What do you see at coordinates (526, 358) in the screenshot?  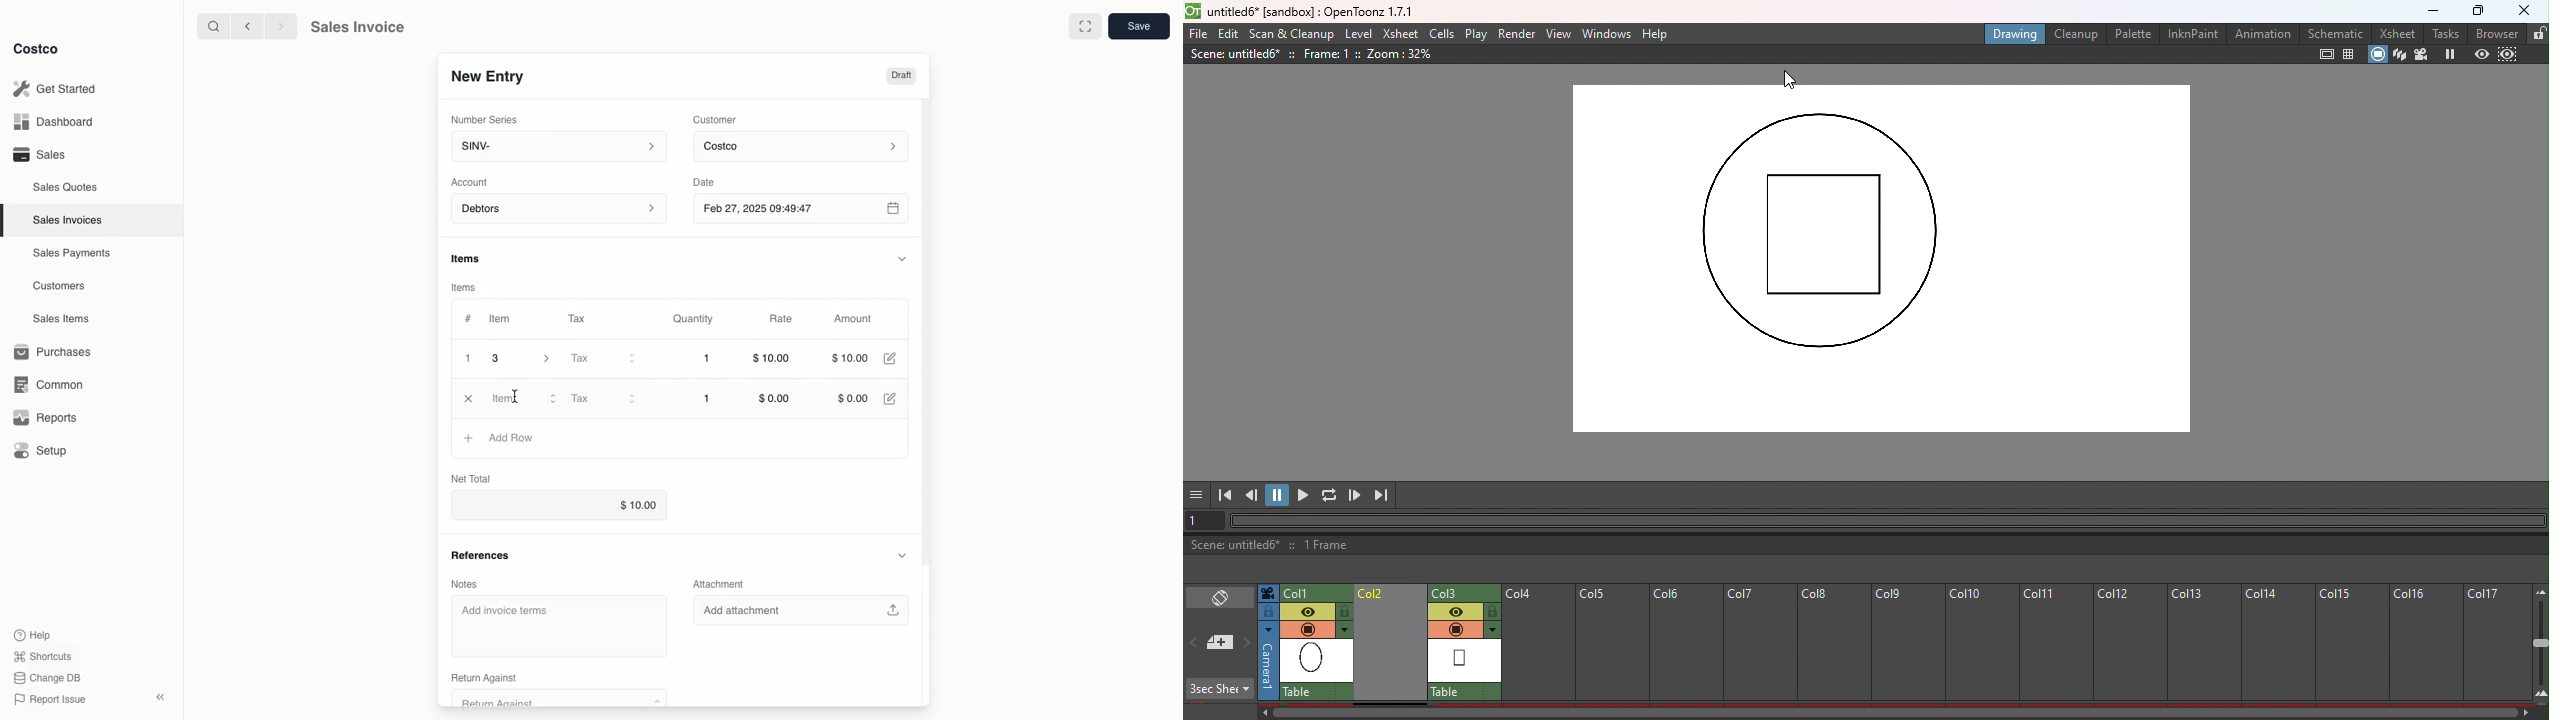 I see `3` at bounding box center [526, 358].